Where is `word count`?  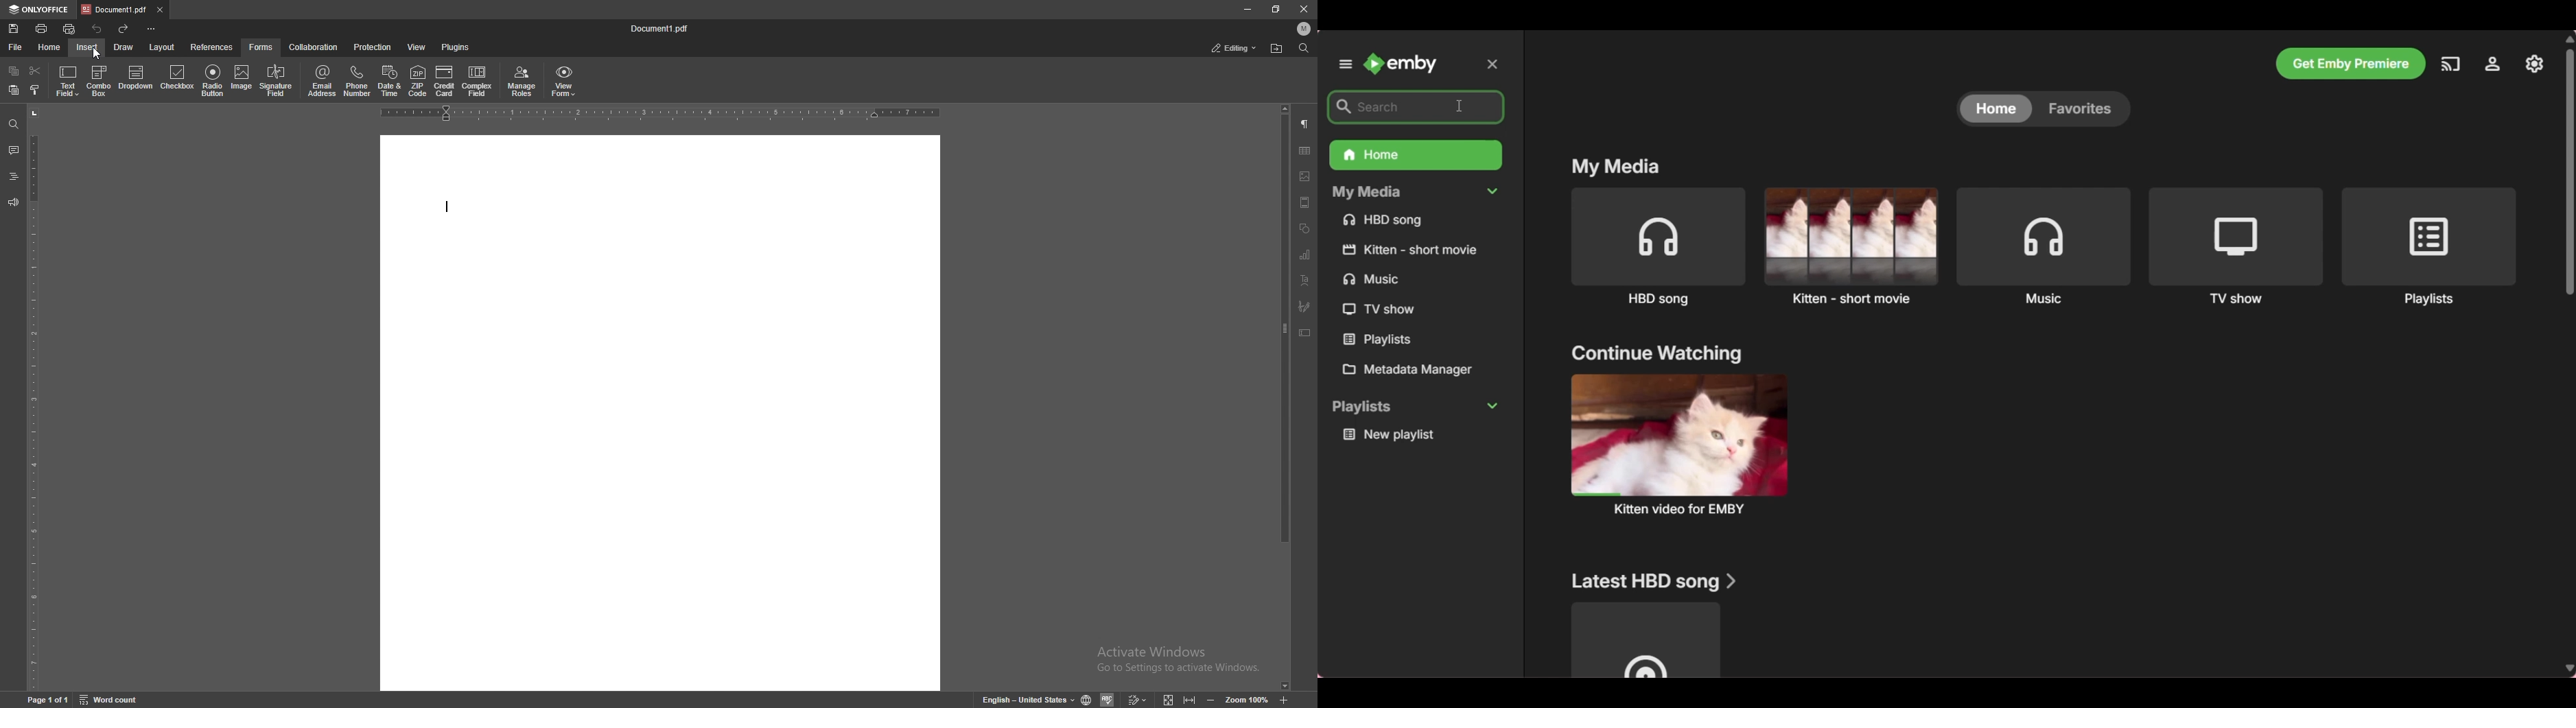
word count is located at coordinates (108, 700).